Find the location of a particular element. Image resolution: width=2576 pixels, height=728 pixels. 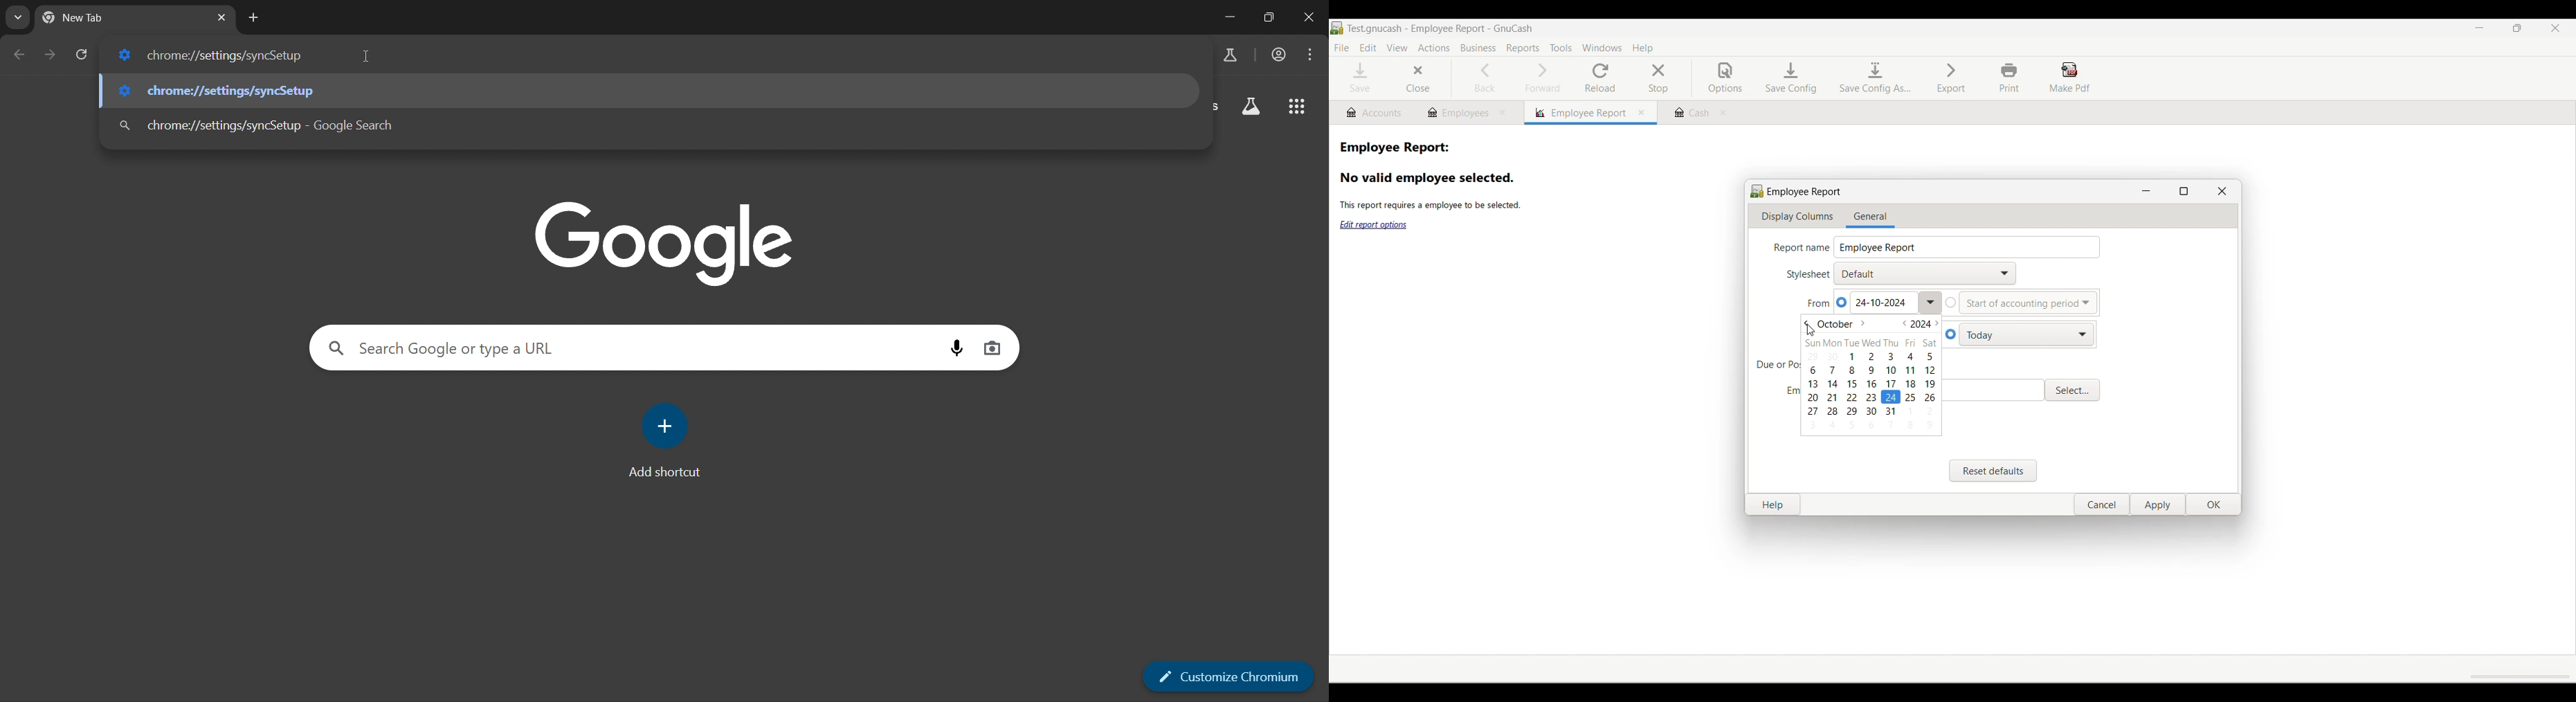

Go to previous year is located at coordinates (1907, 323).